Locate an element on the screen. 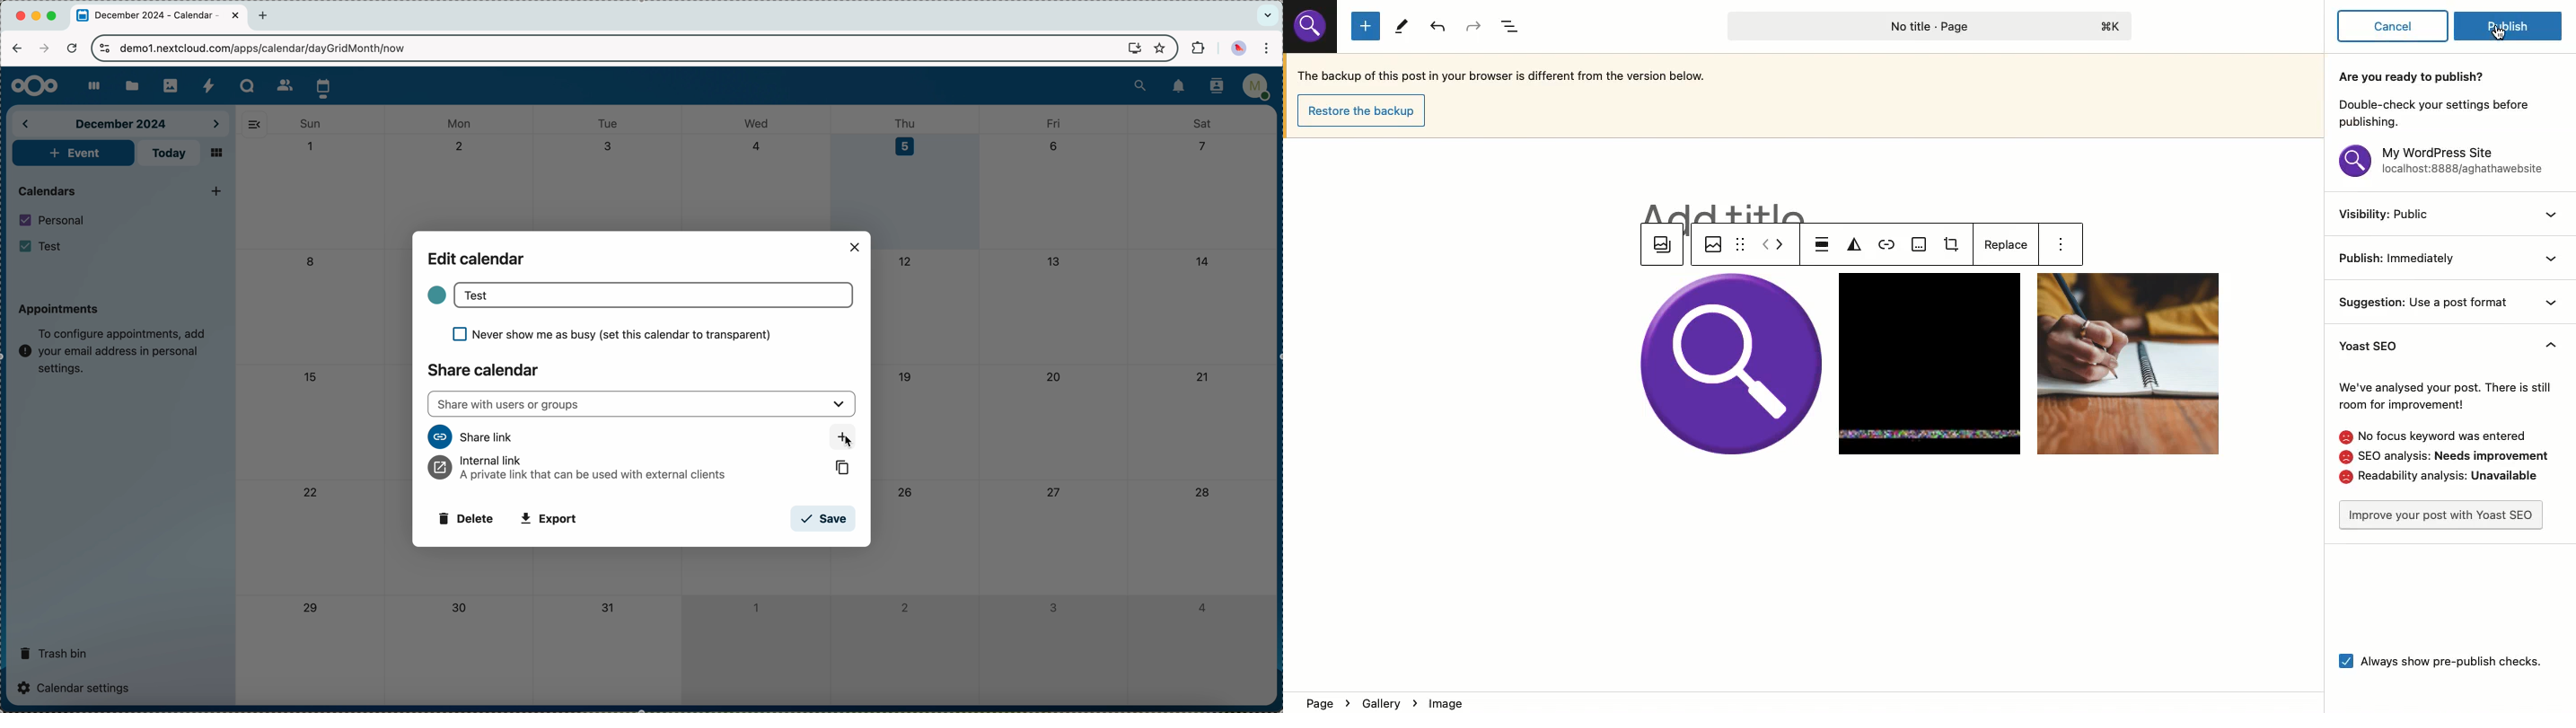 Image resolution: width=2576 pixels, height=728 pixels. 2 is located at coordinates (464, 147).